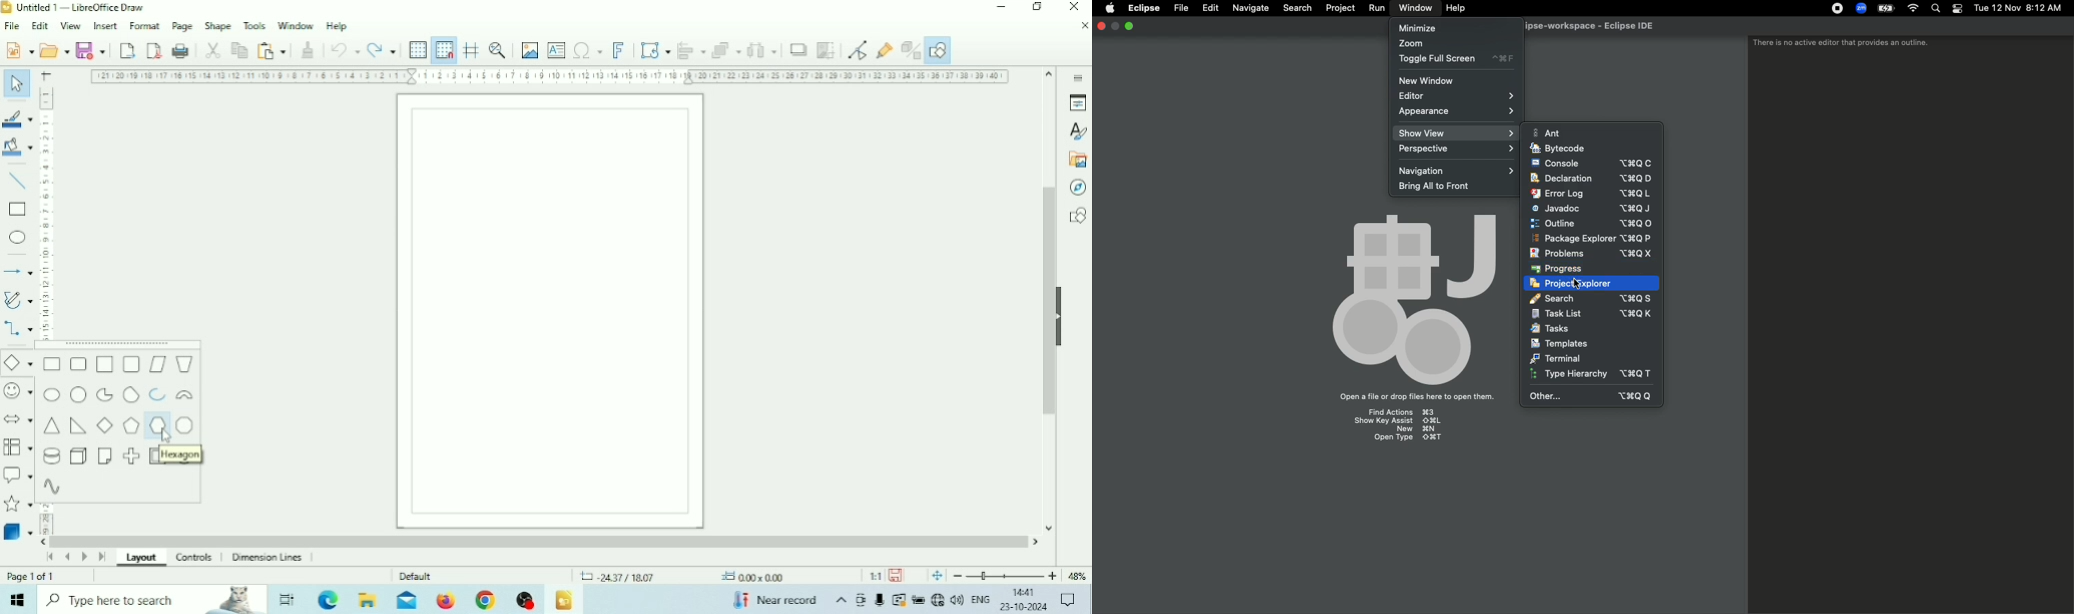 The image size is (2100, 616). What do you see at coordinates (1181, 7) in the screenshot?
I see `File` at bounding box center [1181, 7].